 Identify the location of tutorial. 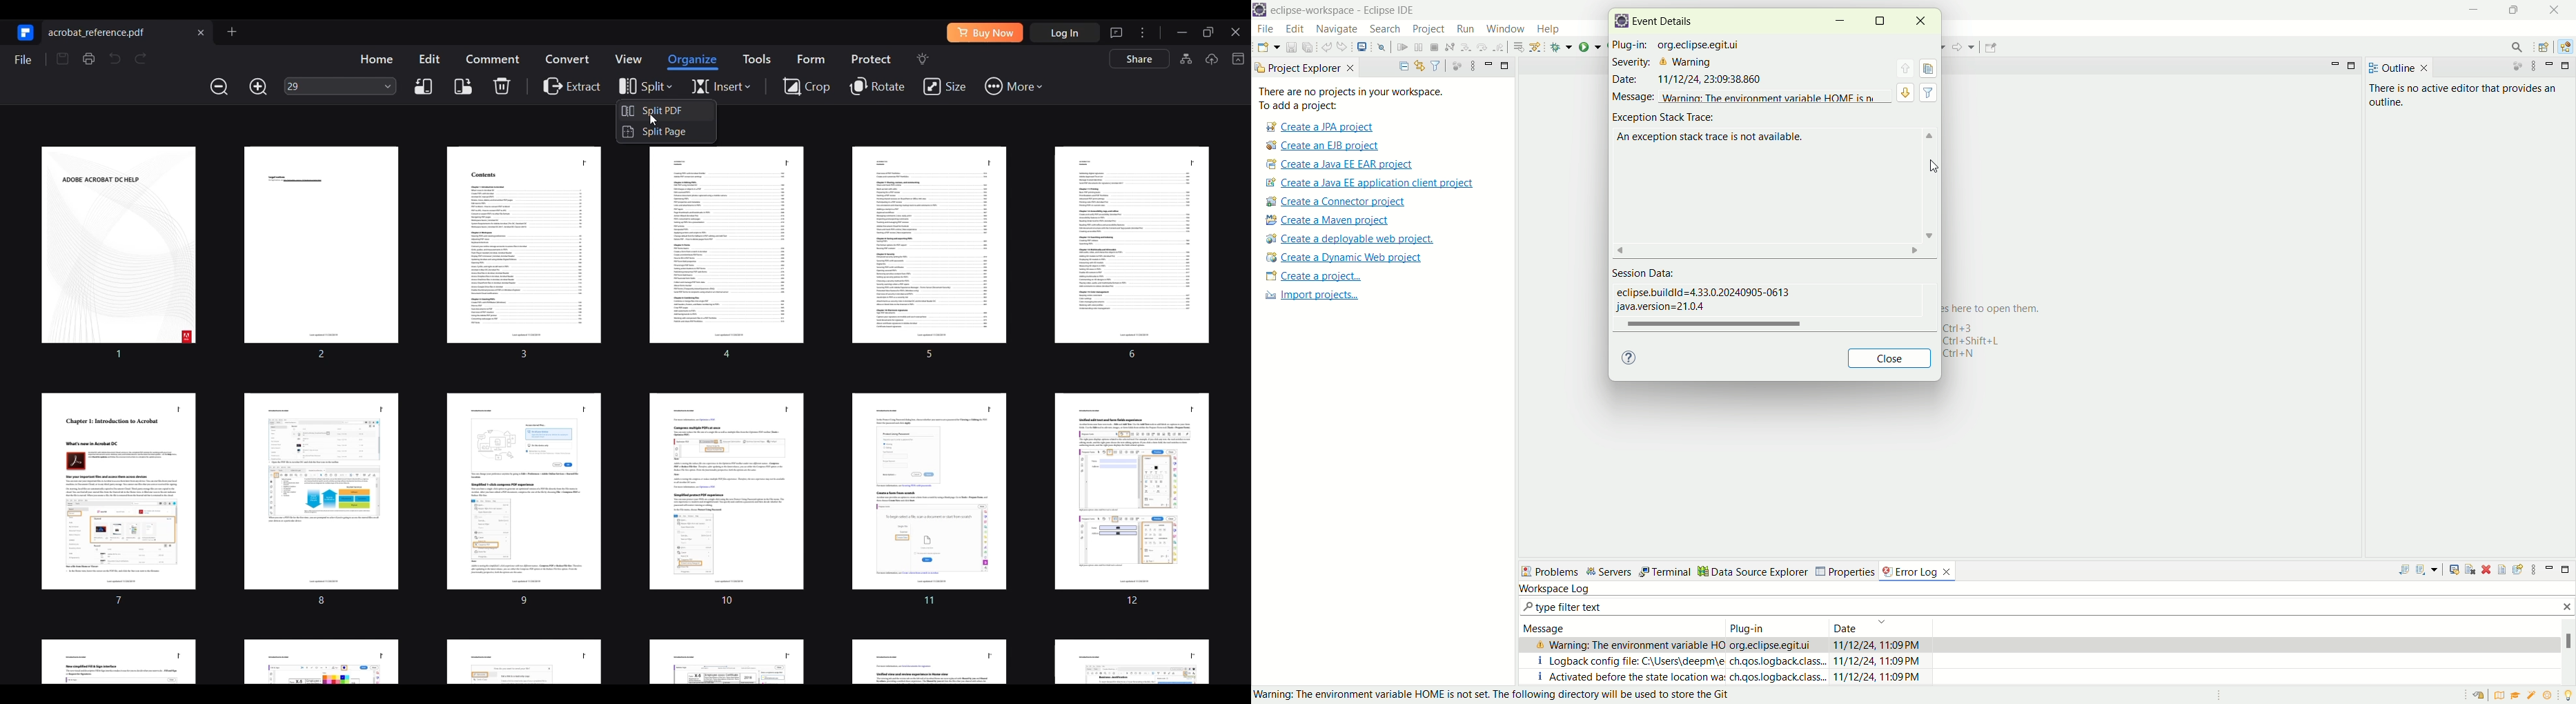
(2515, 698).